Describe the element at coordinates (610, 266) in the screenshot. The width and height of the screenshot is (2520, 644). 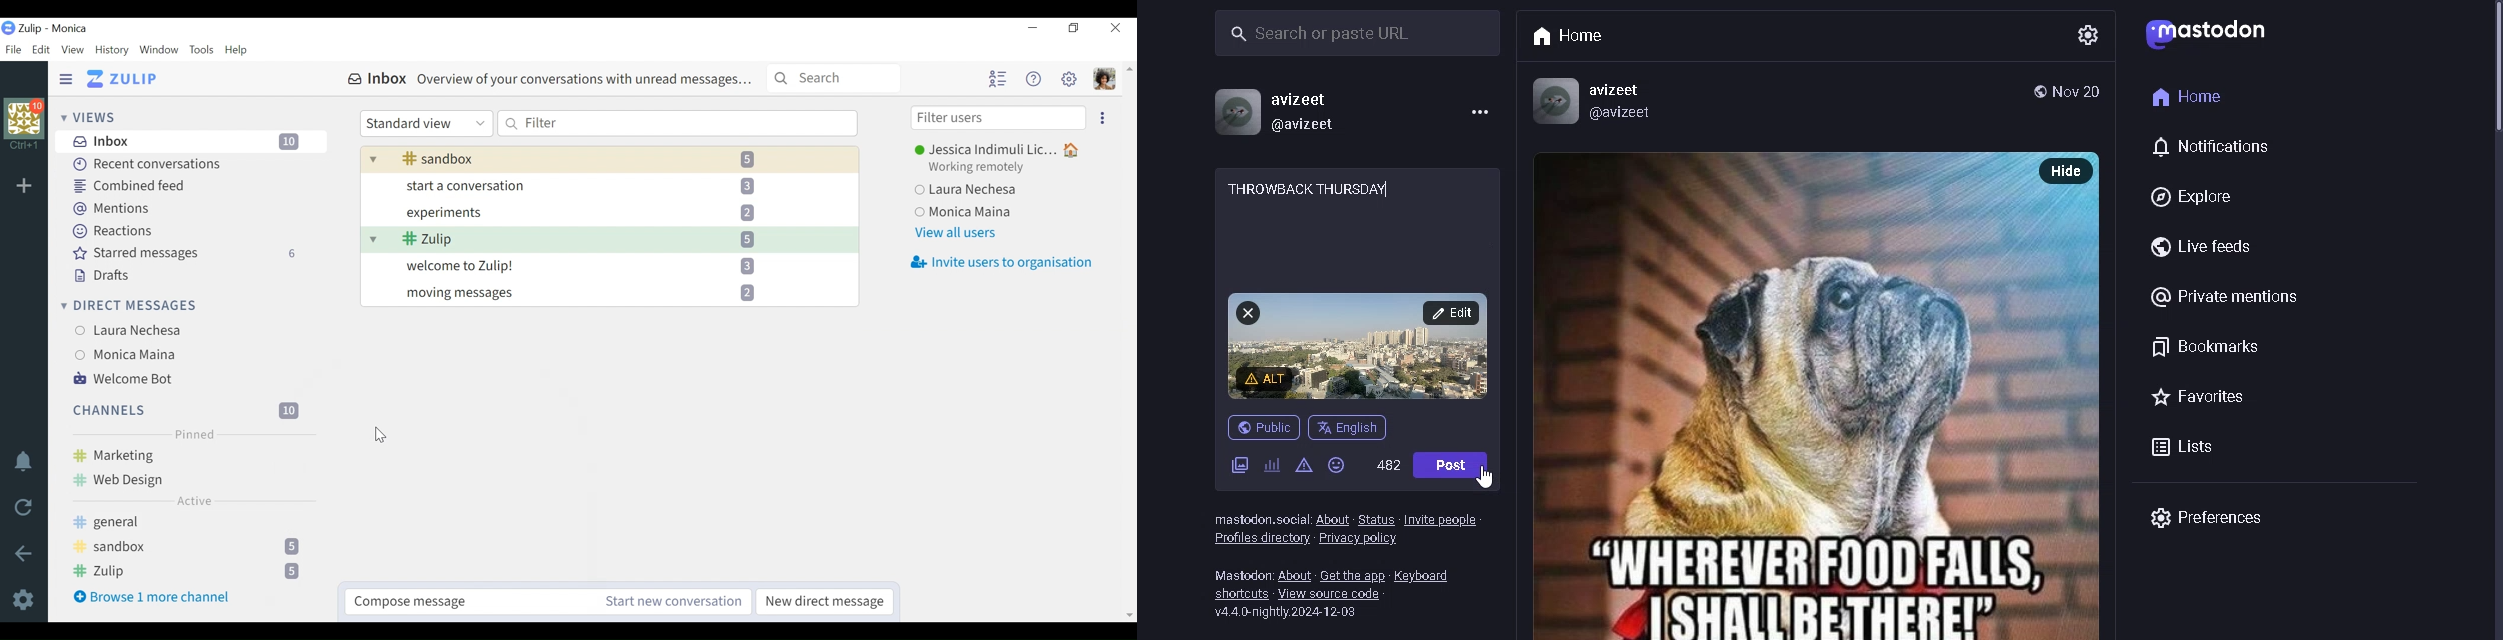
I see `Welcome to Zulip! 3` at that location.